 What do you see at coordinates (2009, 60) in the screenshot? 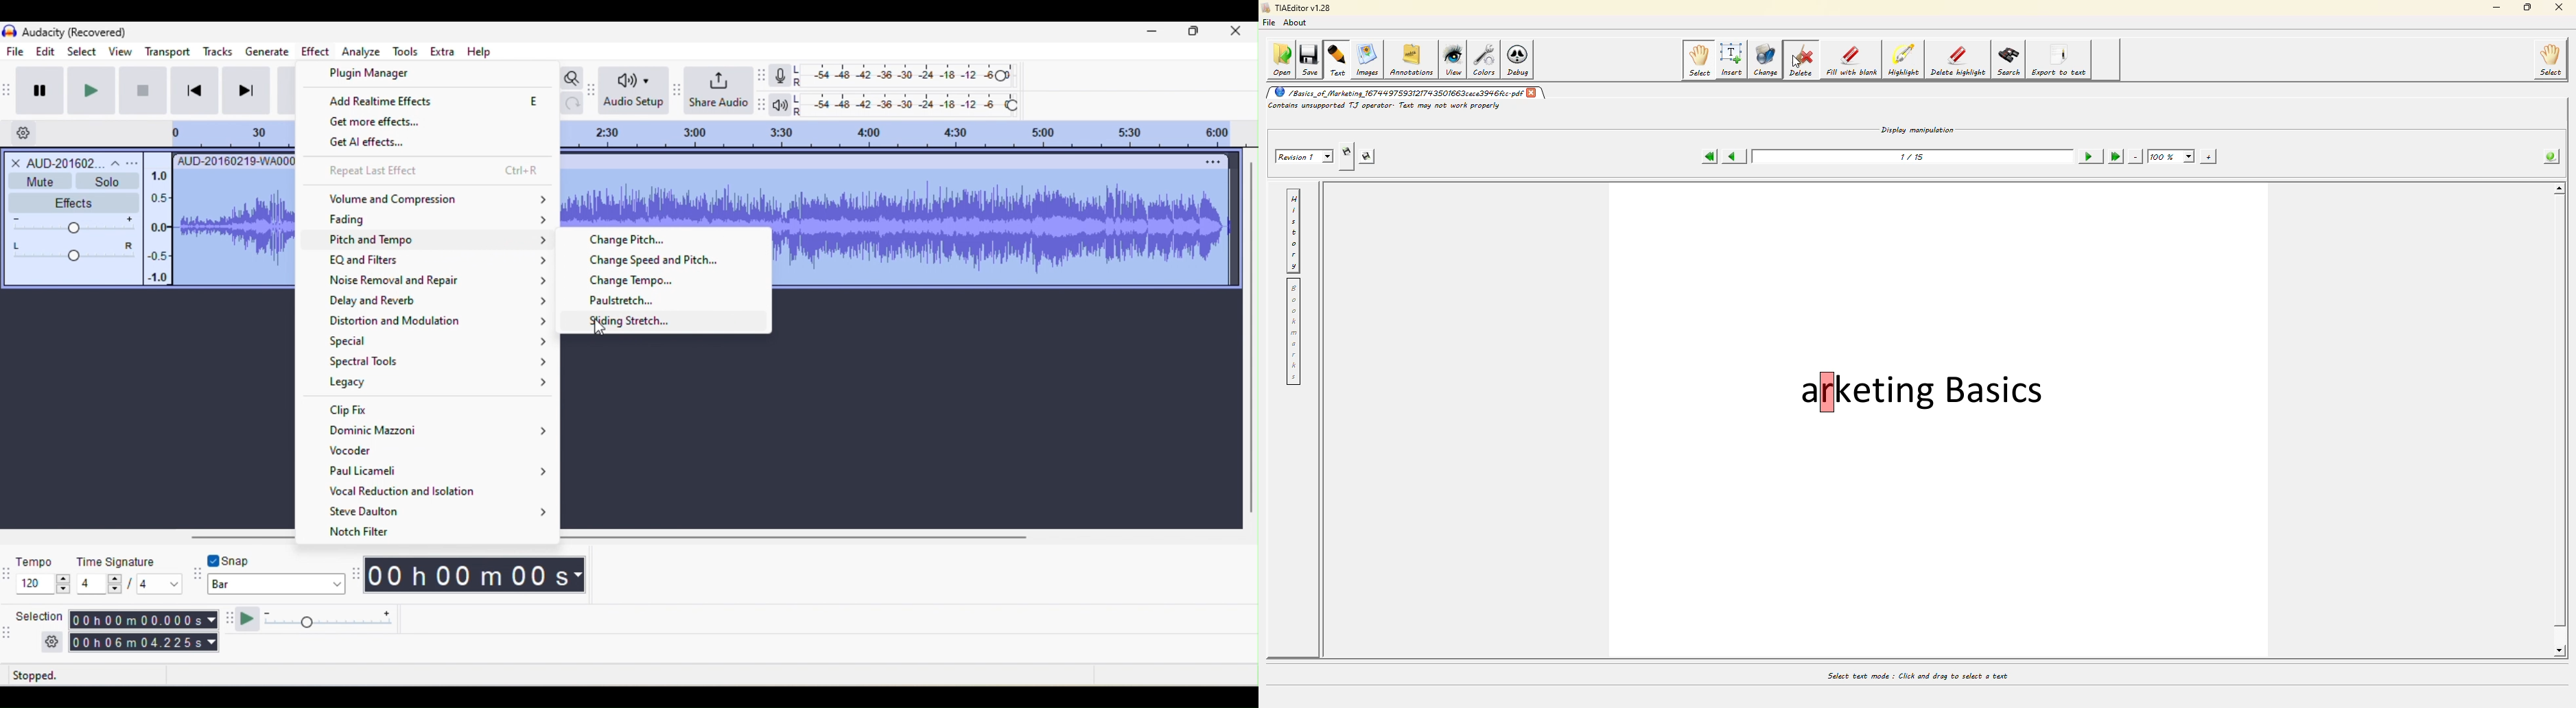
I see `search` at bounding box center [2009, 60].